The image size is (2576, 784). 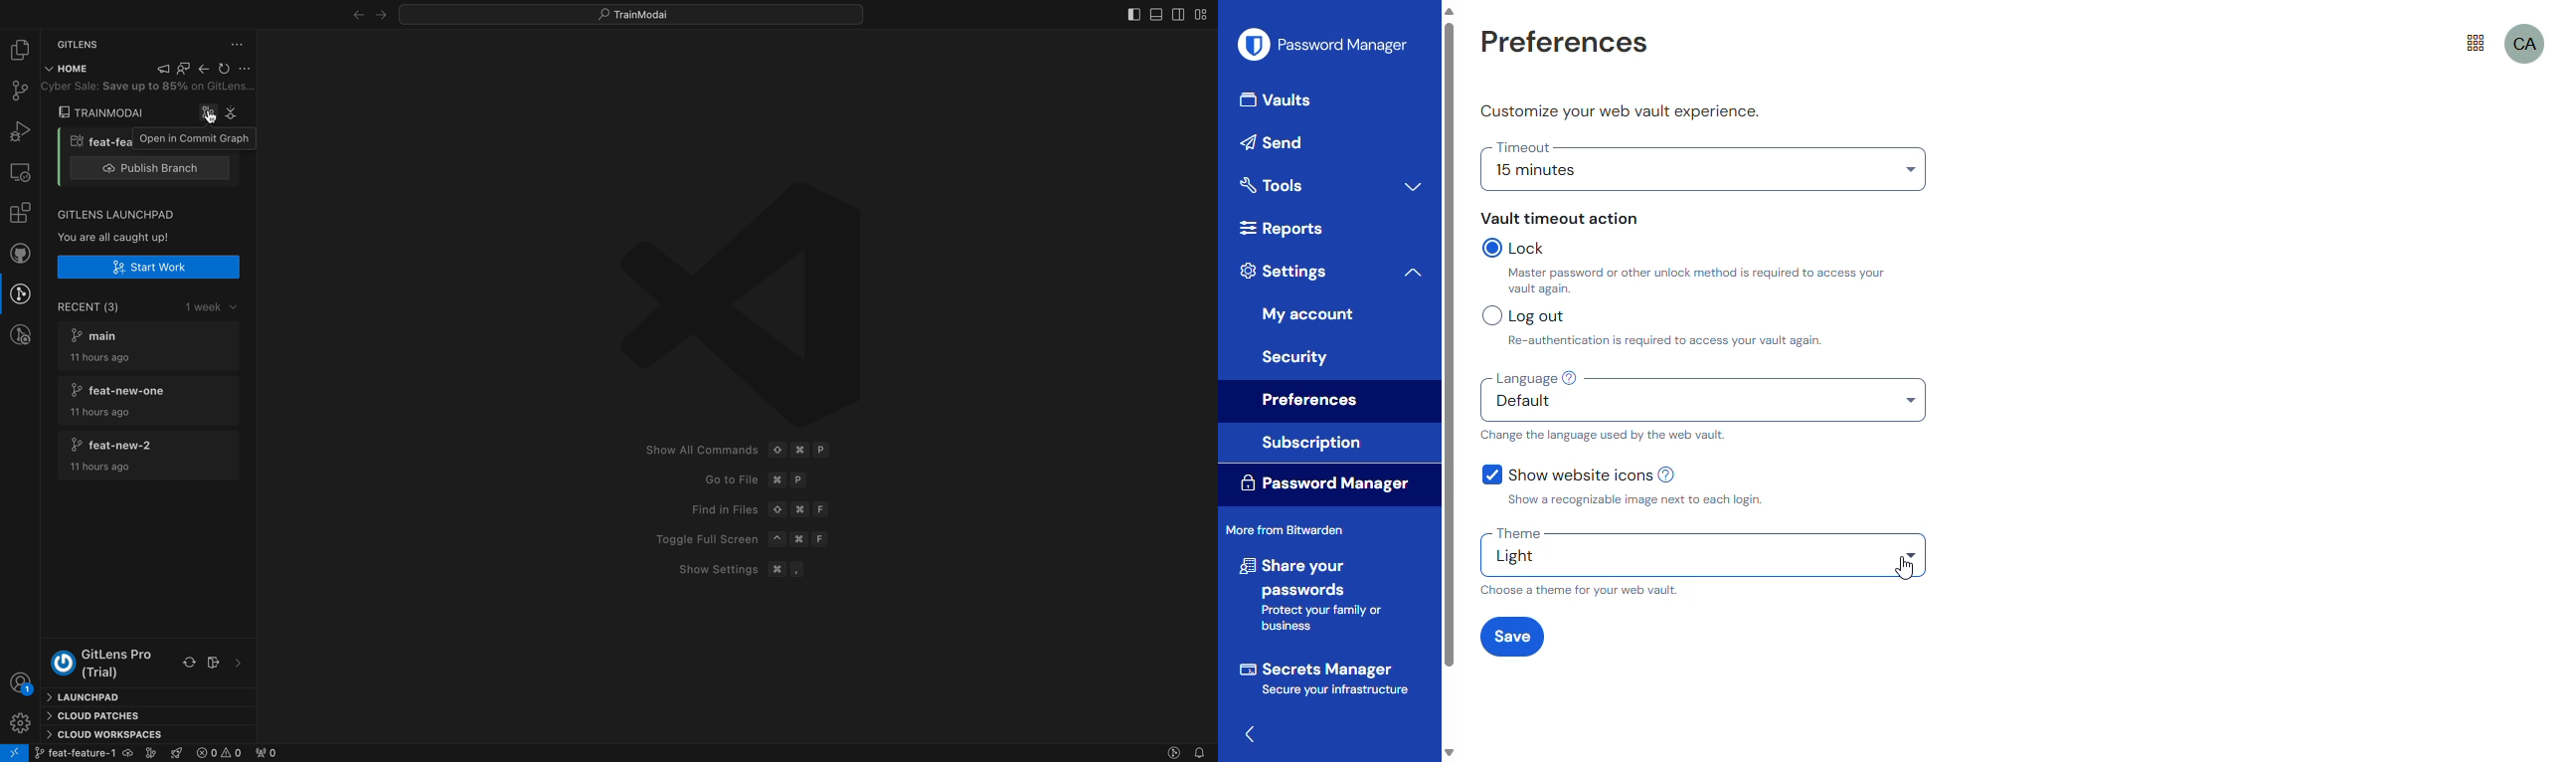 What do you see at coordinates (1449, 11) in the screenshot?
I see `scroll up` at bounding box center [1449, 11].